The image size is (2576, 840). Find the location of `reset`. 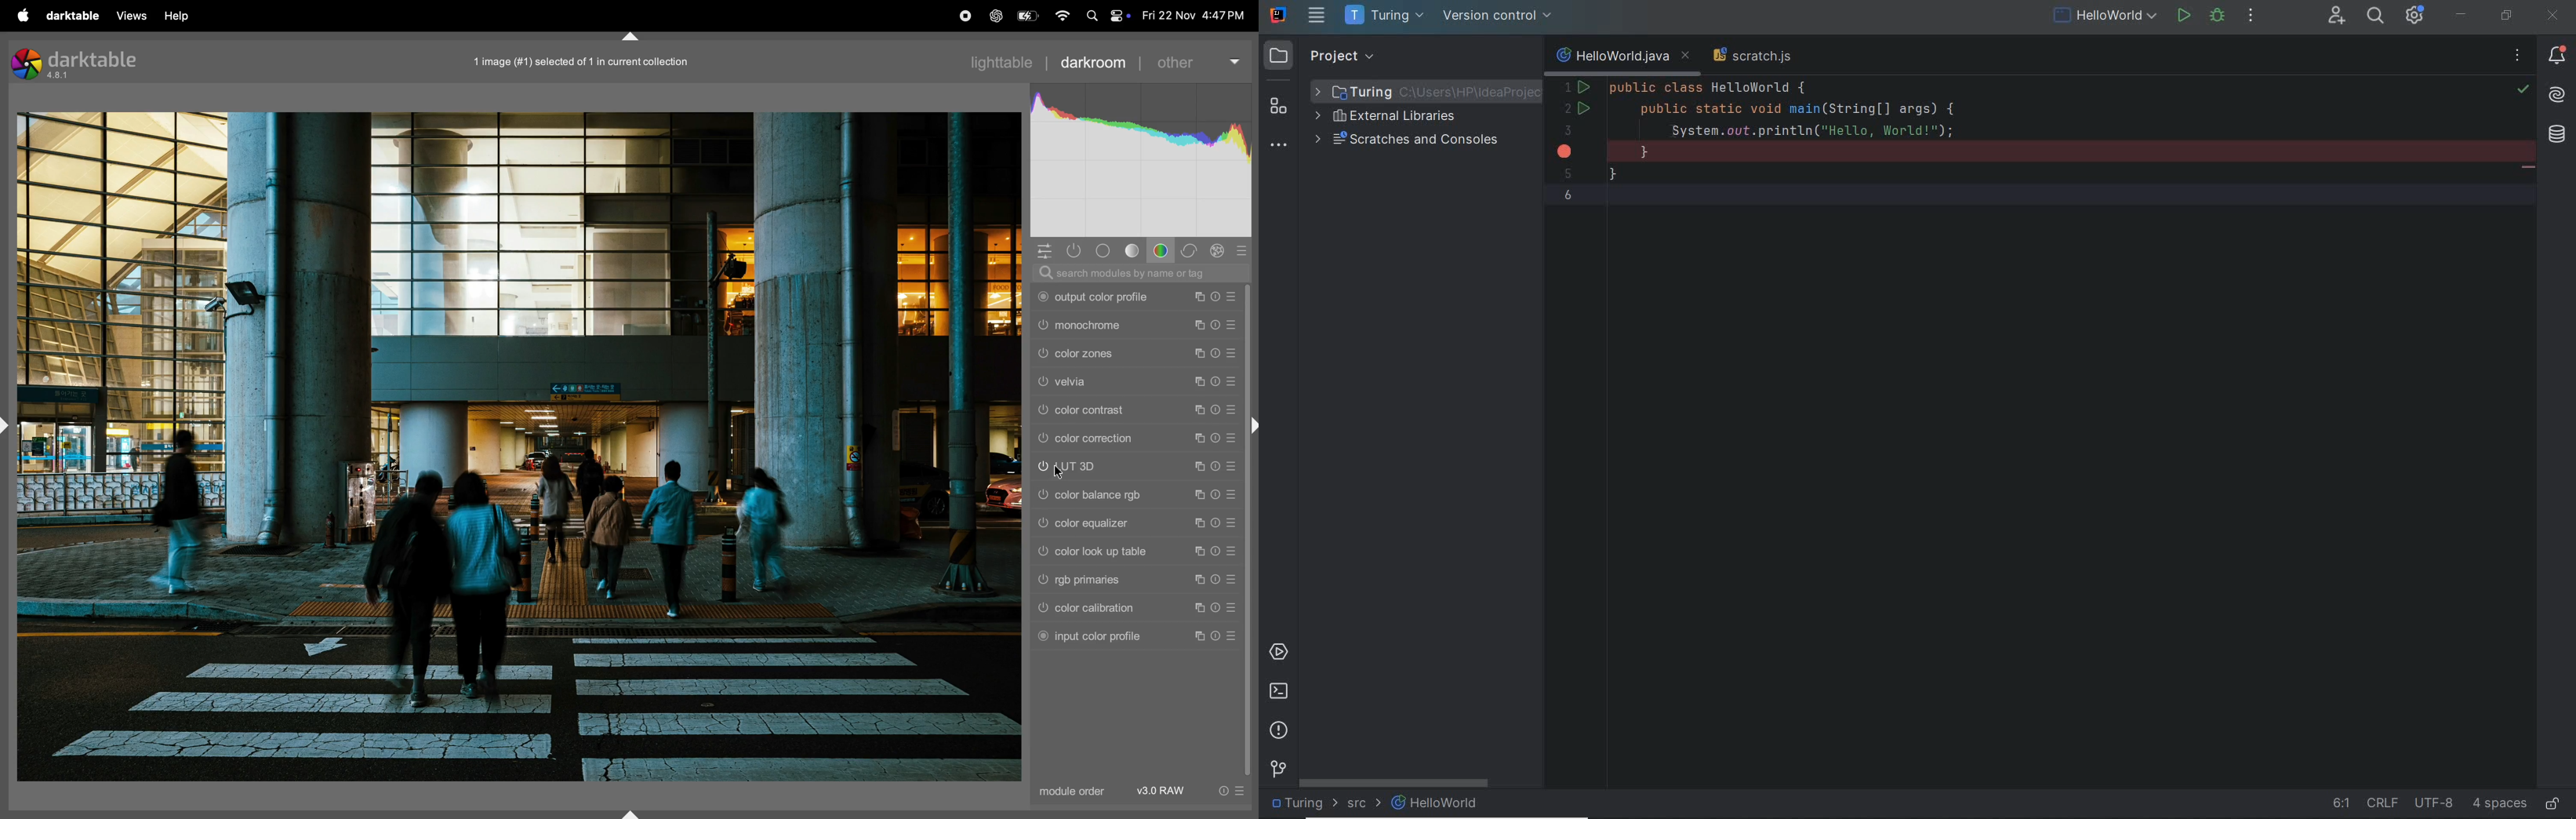

reset is located at coordinates (1215, 521).